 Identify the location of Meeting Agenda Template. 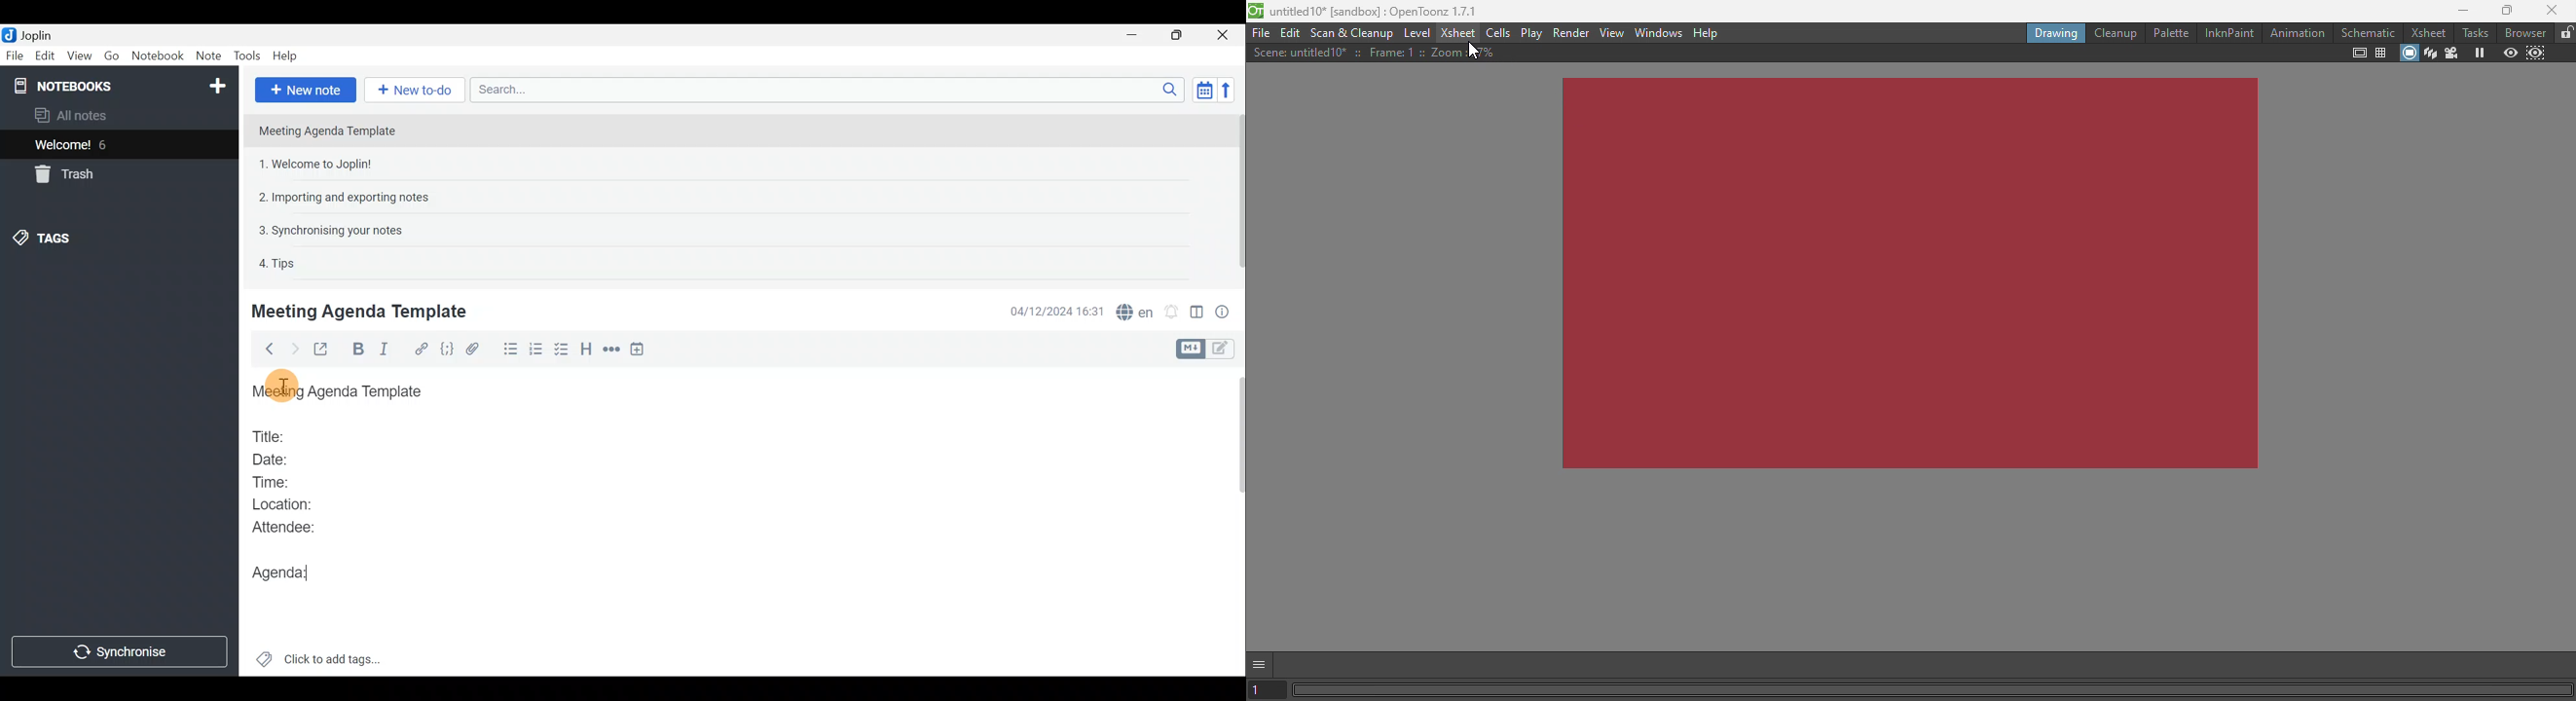
(328, 130).